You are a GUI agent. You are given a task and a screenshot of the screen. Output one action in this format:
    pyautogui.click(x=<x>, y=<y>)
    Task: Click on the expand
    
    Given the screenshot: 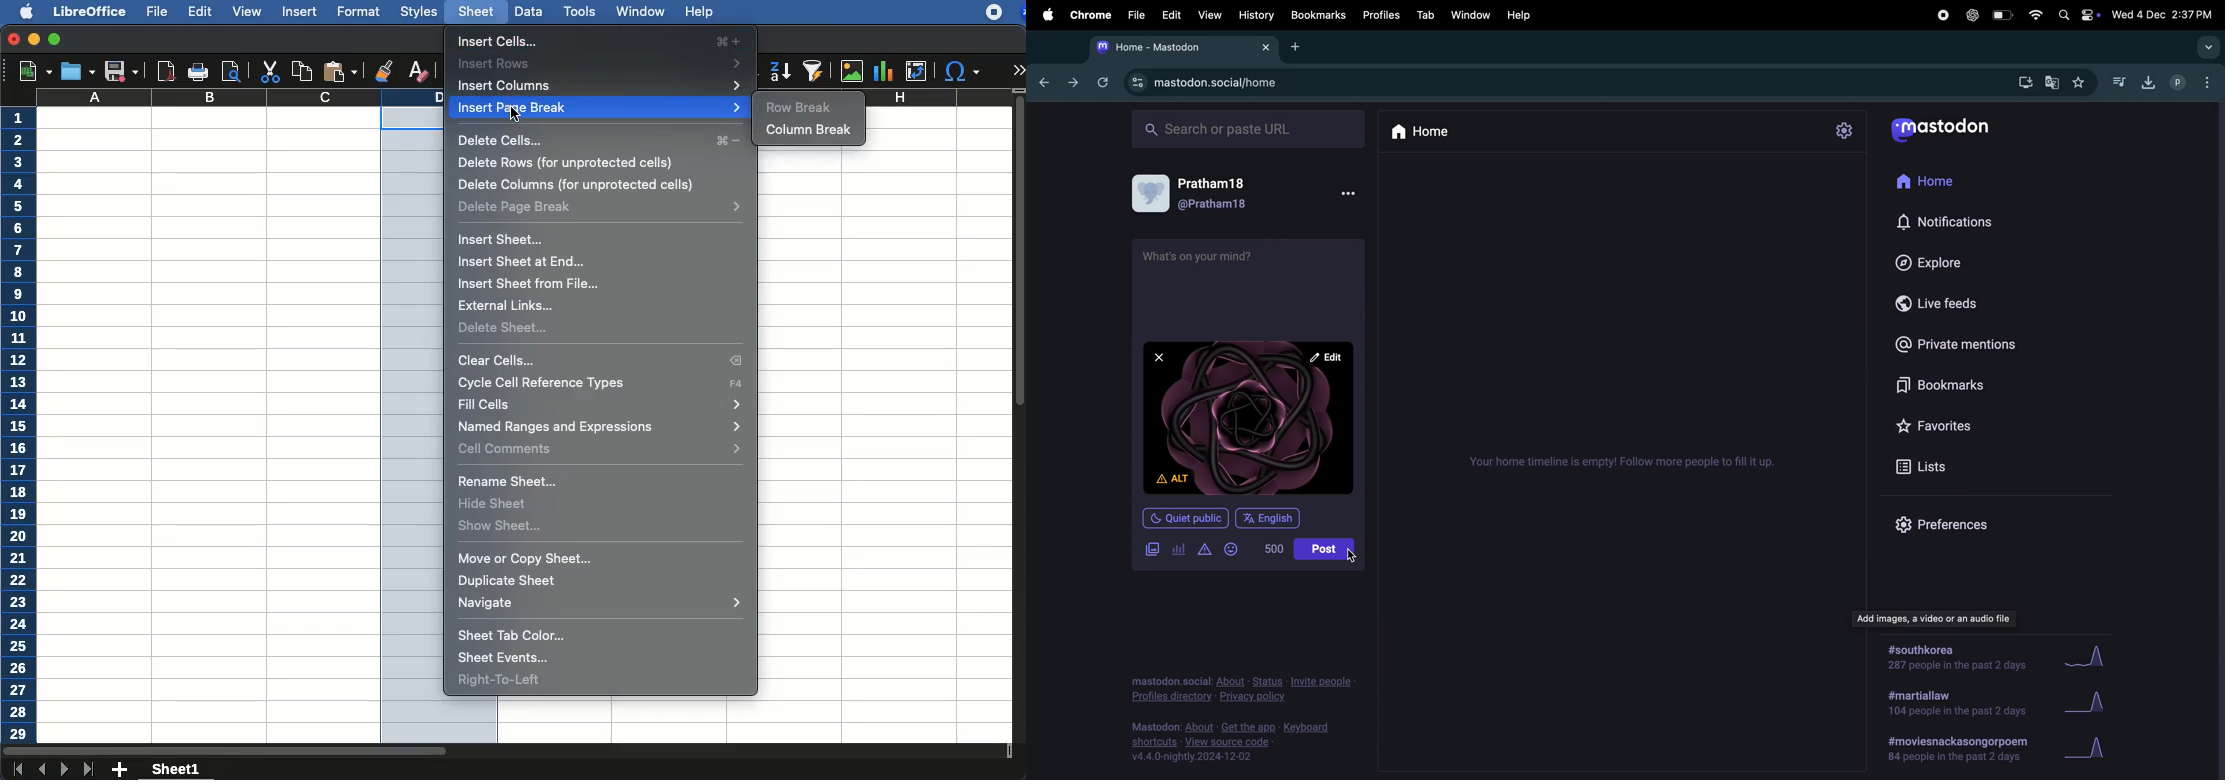 What is the action you would take?
    pyautogui.click(x=1018, y=69)
    